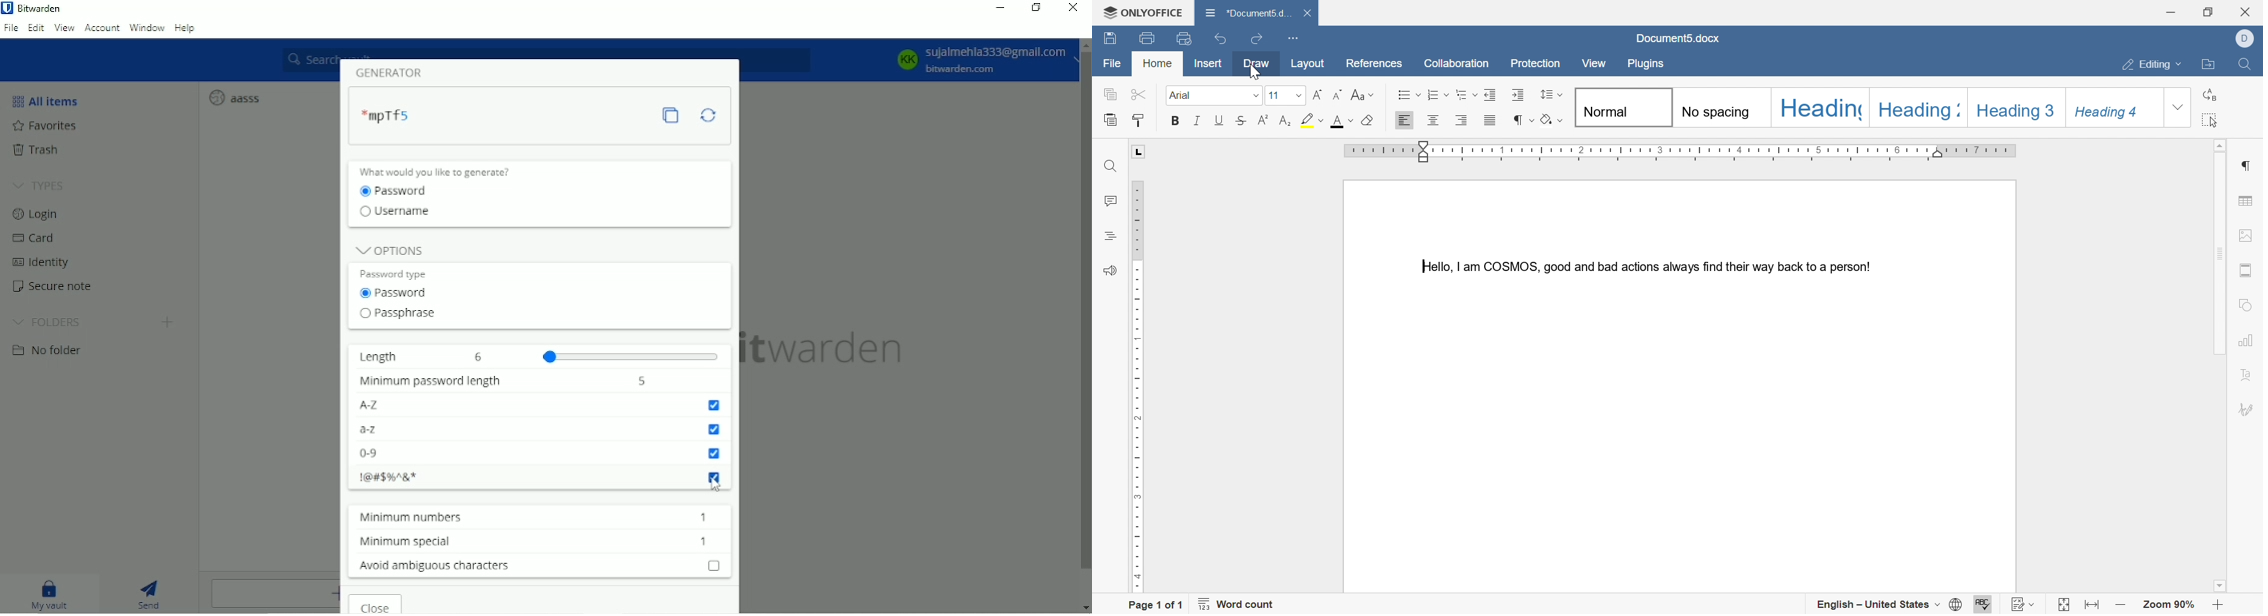  Describe the element at coordinates (50, 592) in the screenshot. I see `My vault` at that location.